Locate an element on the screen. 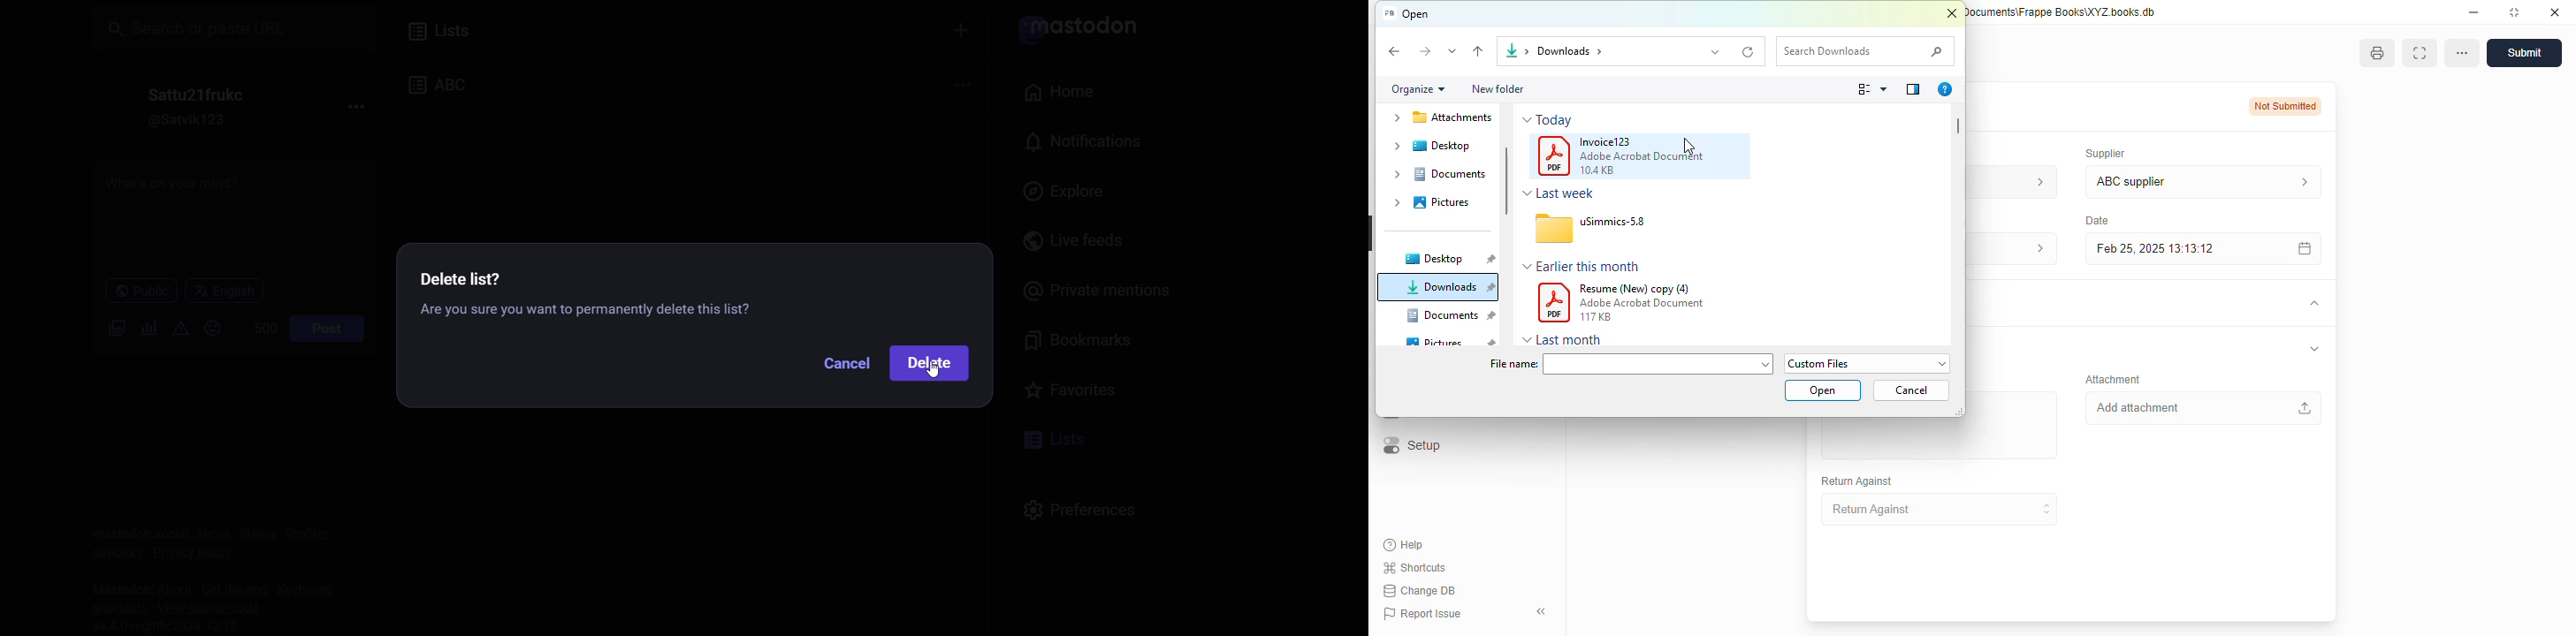  submit is located at coordinates (2524, 53).